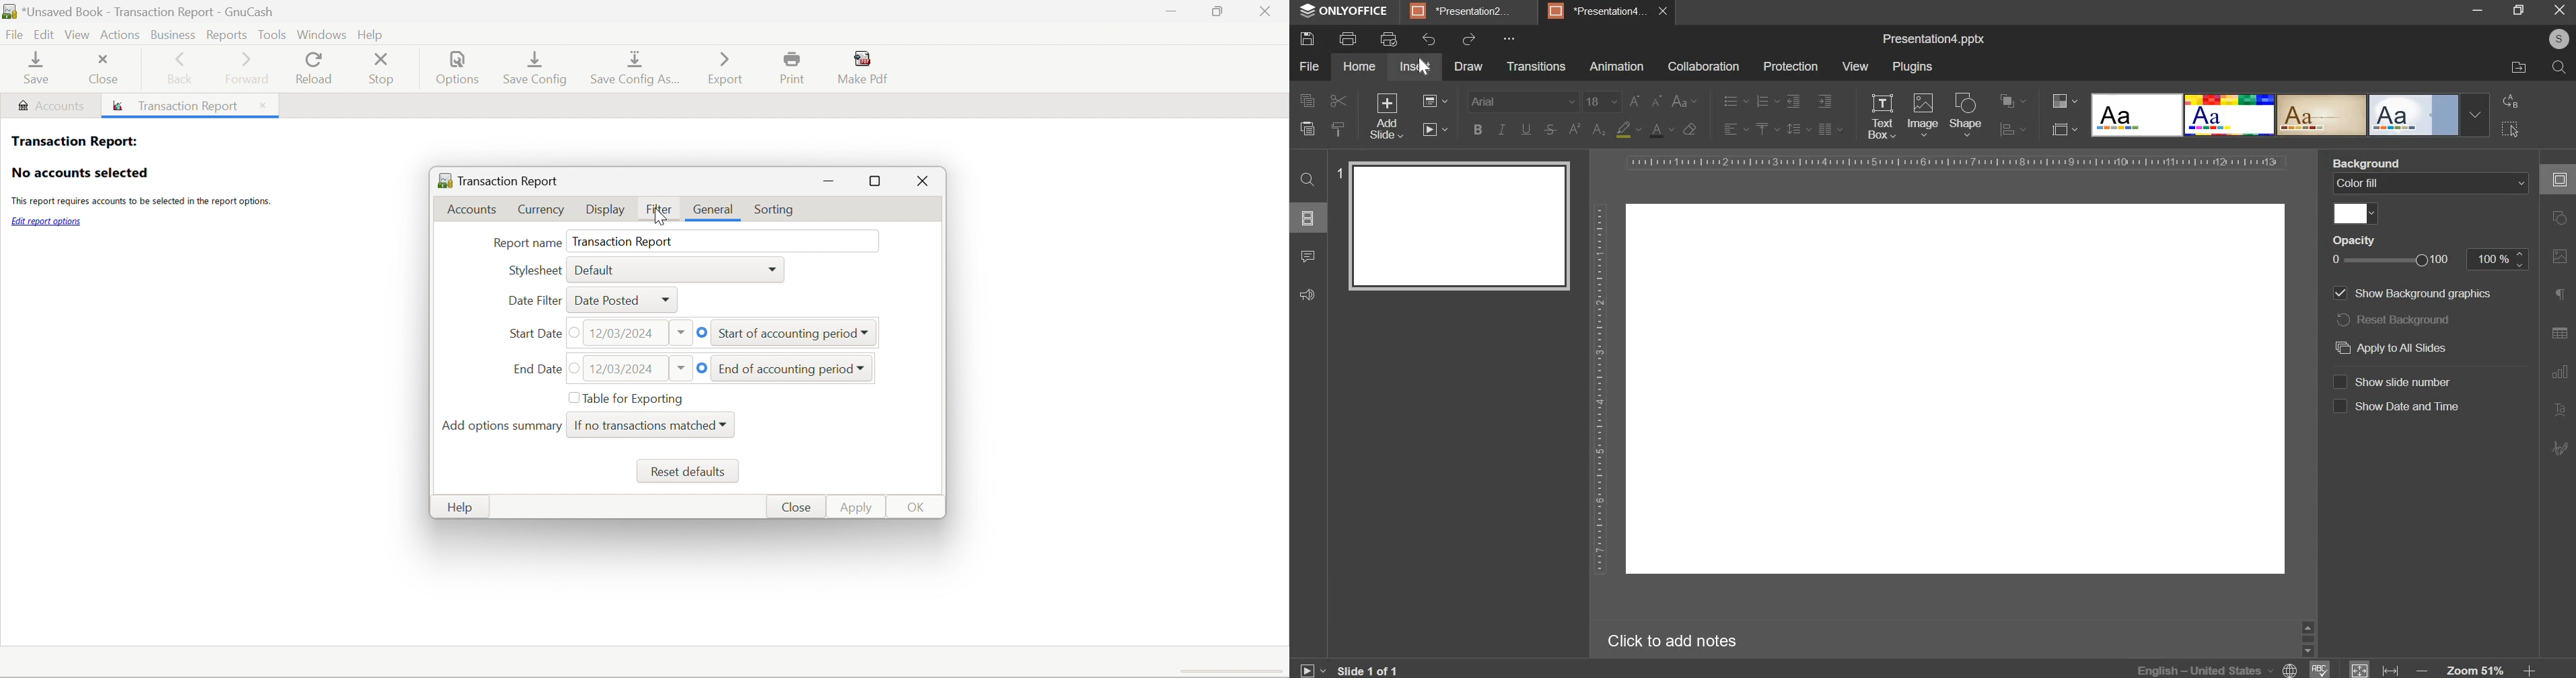 The height and width of the screenshot is (700, 2576). What do you see at coordinates (120, 33) in the screenshot?
I see `Actions` at bounding box center [120, 33].